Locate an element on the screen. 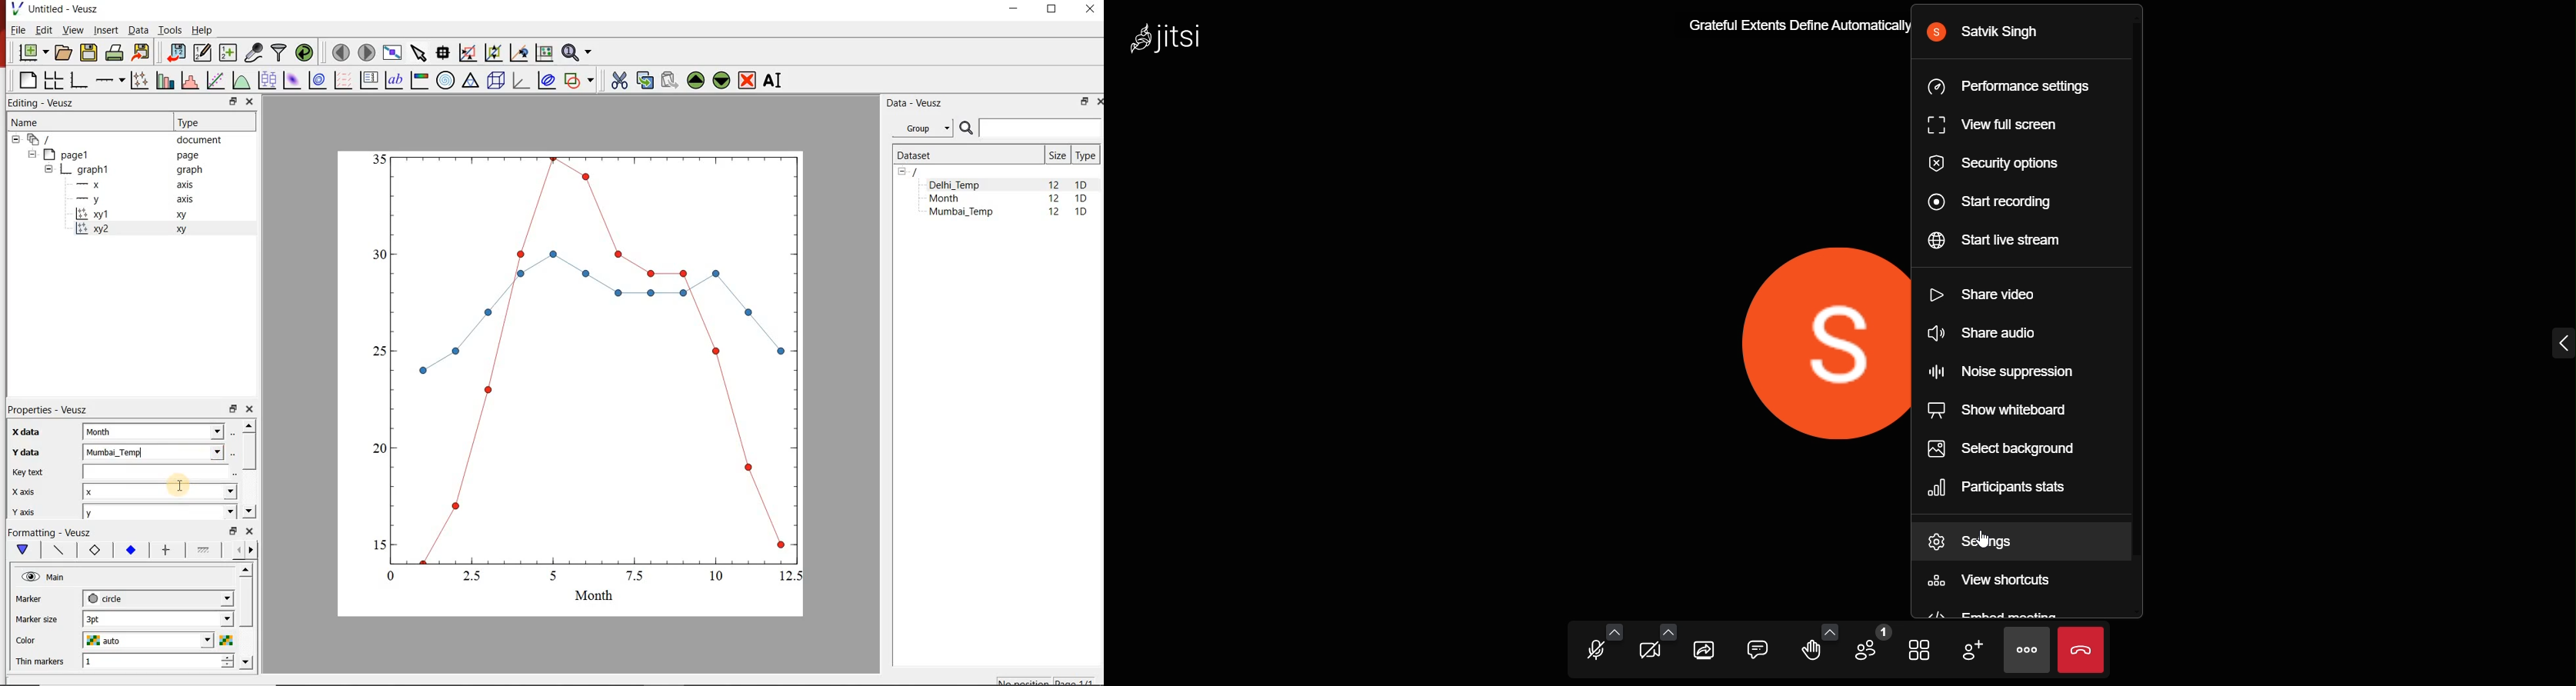  cursor is located at coordinates (1994, 538).